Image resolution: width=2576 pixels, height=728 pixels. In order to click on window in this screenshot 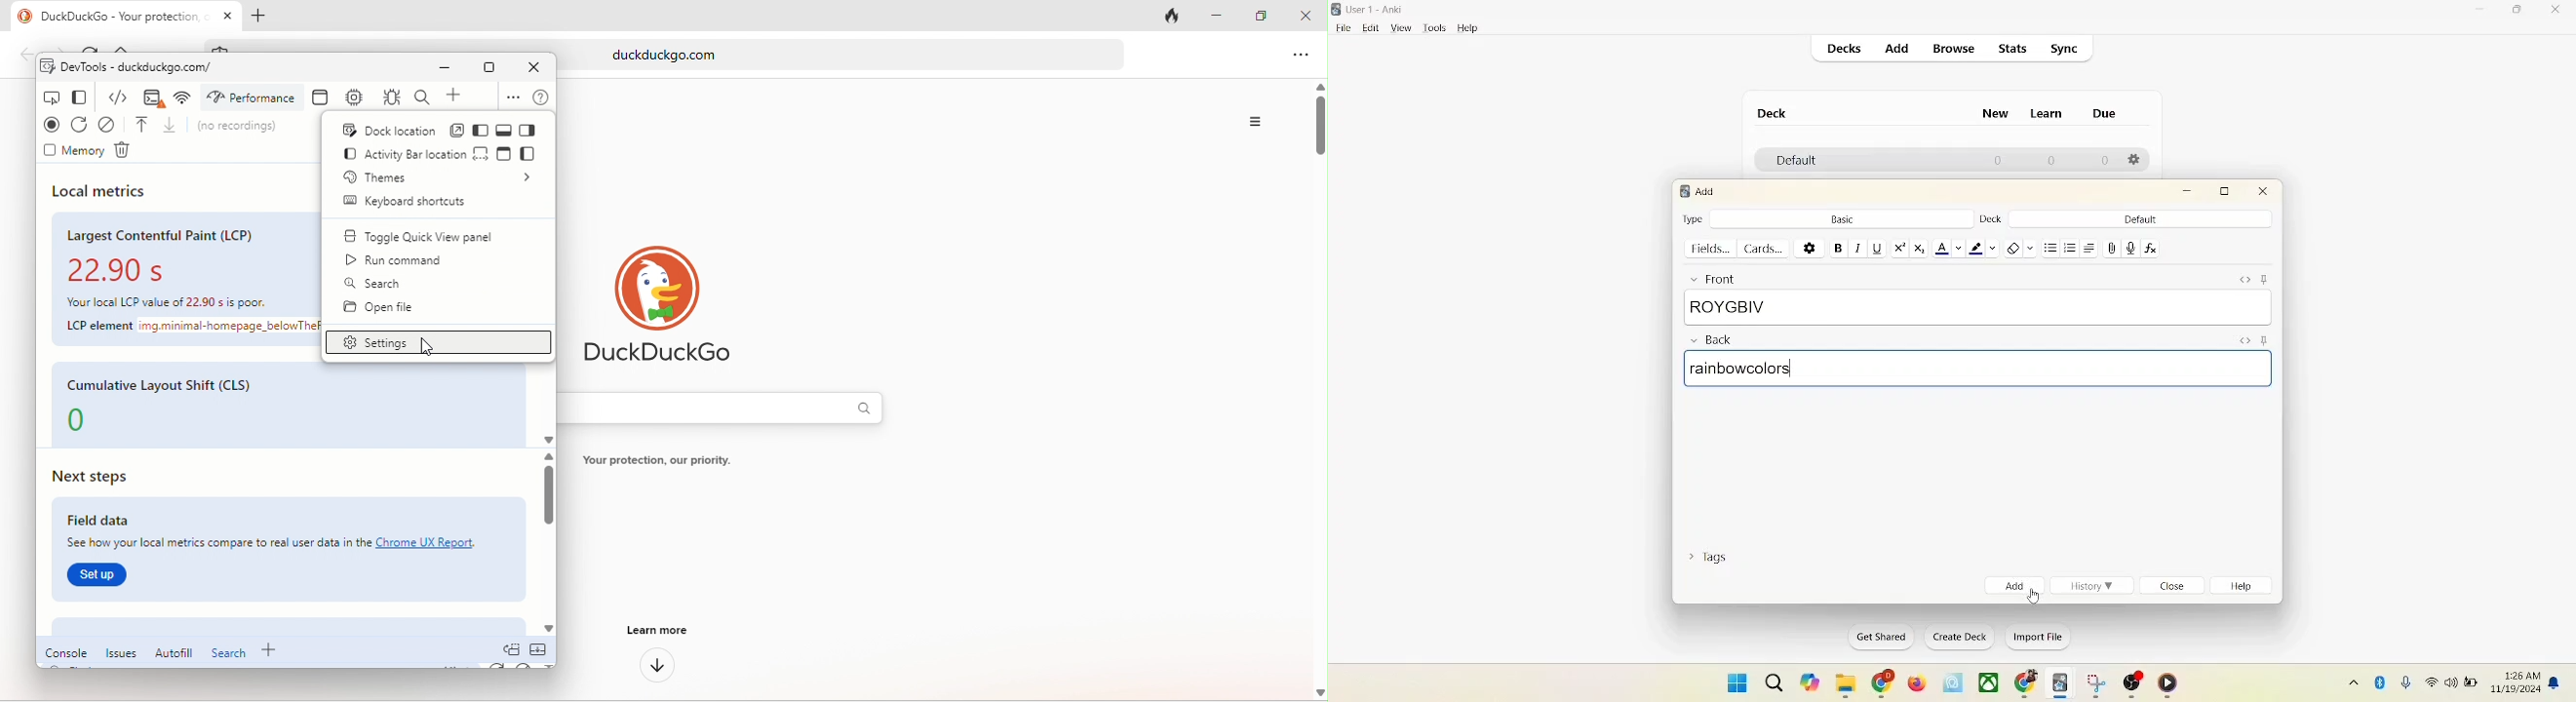, I will do `click(1730, 682)`.